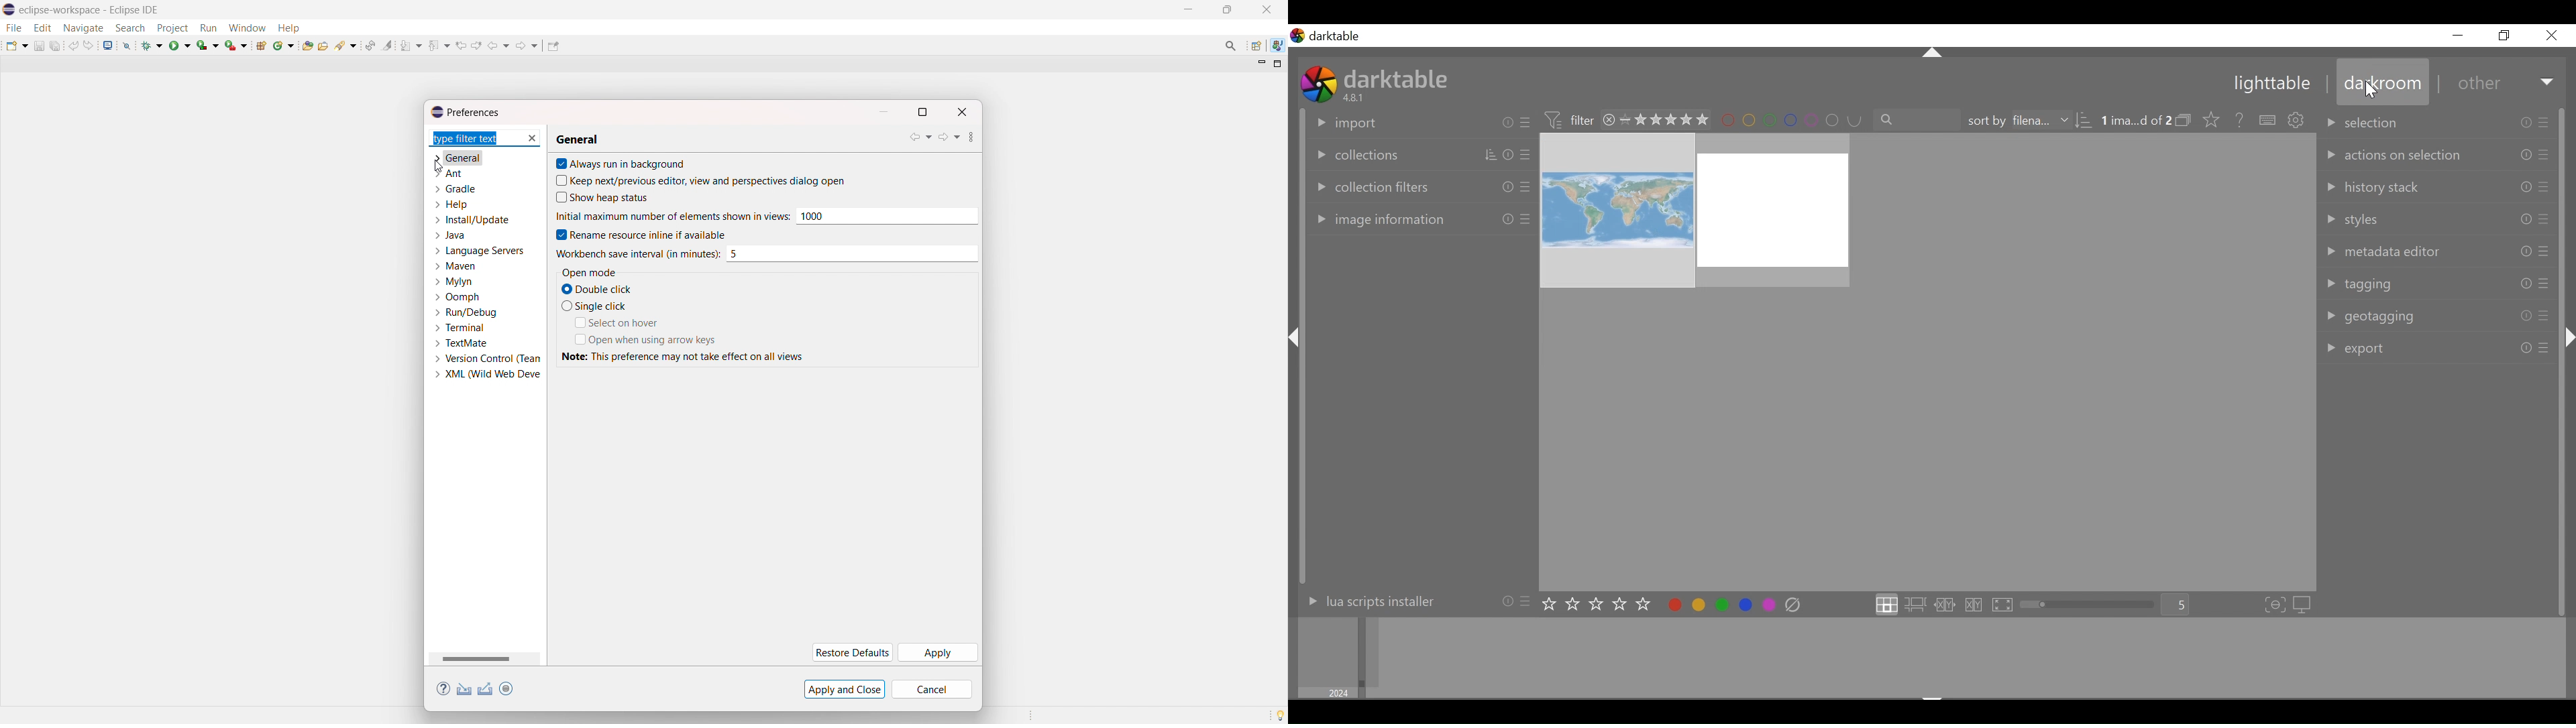 This screenshot has width=2576, height=728. What do you see at coordinates (2297, 120) in the screenshot?
I see `settings` at bounding box center [2297, 120].